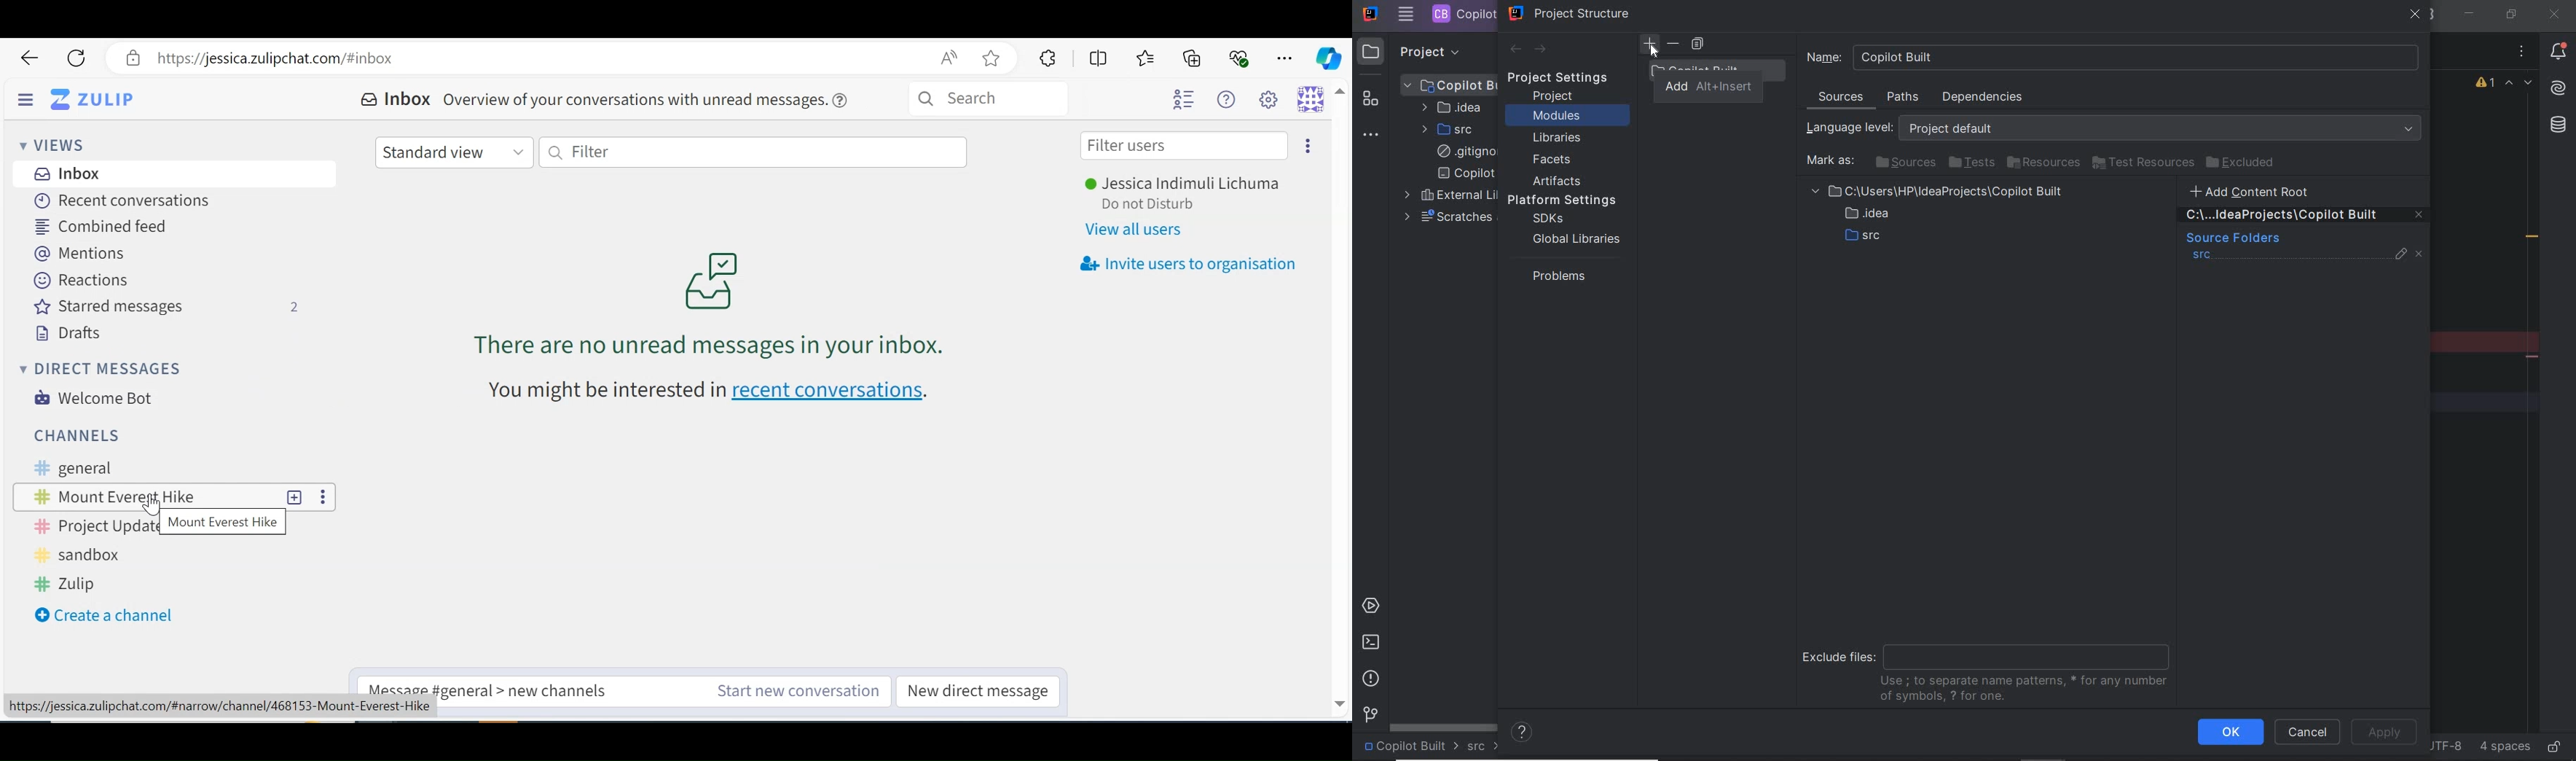 Image resolution: width=2576 pixels, height=784 pixels. Describe the element at coordinates (146, 496) in the screenshot. I see `Channel` at that location.